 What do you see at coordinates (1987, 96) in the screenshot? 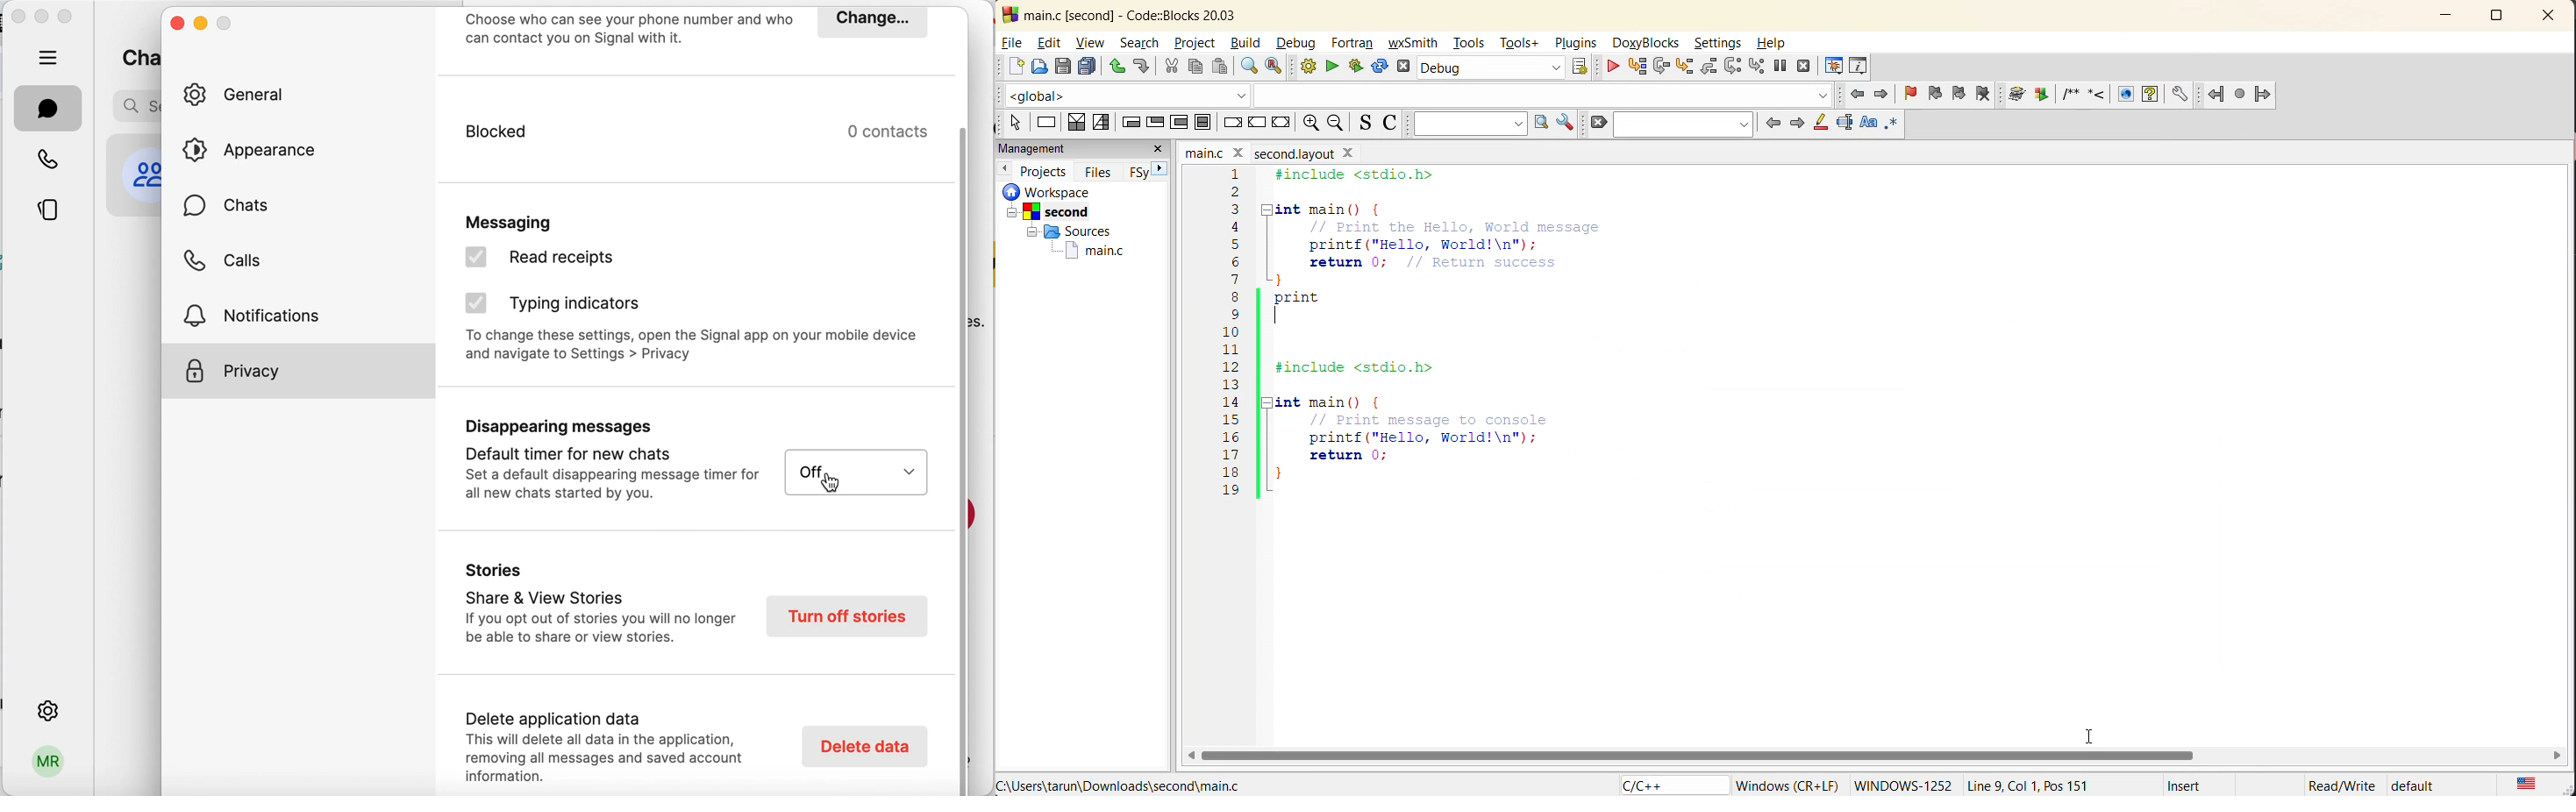
I see `clear bookmark` at bounding box center [1987, 96].